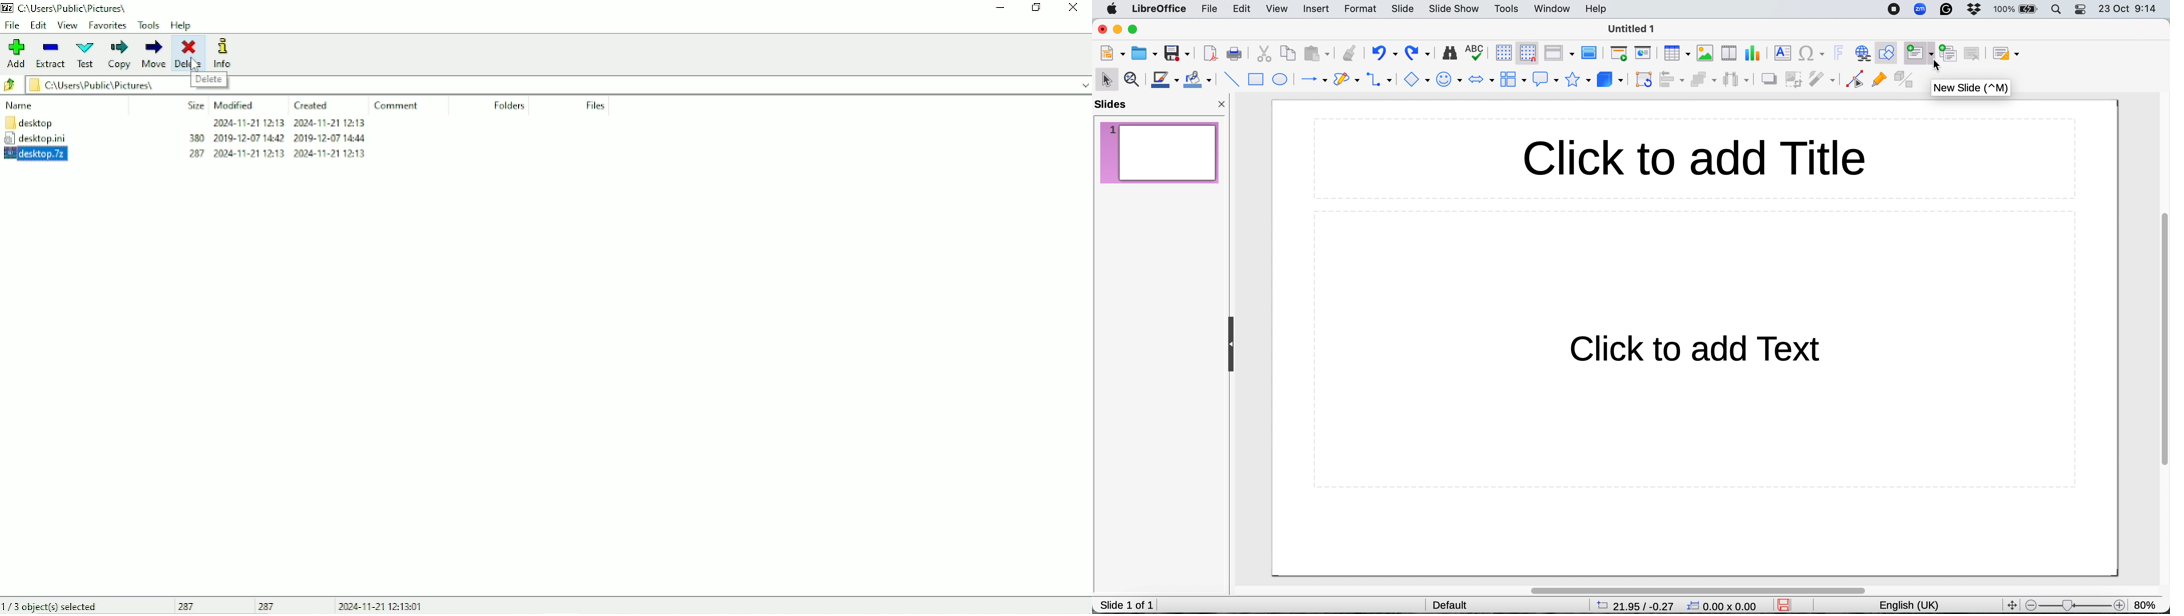  Describe the element at coordinates (86, 55) in the screenshot. I see `Test` at that location.